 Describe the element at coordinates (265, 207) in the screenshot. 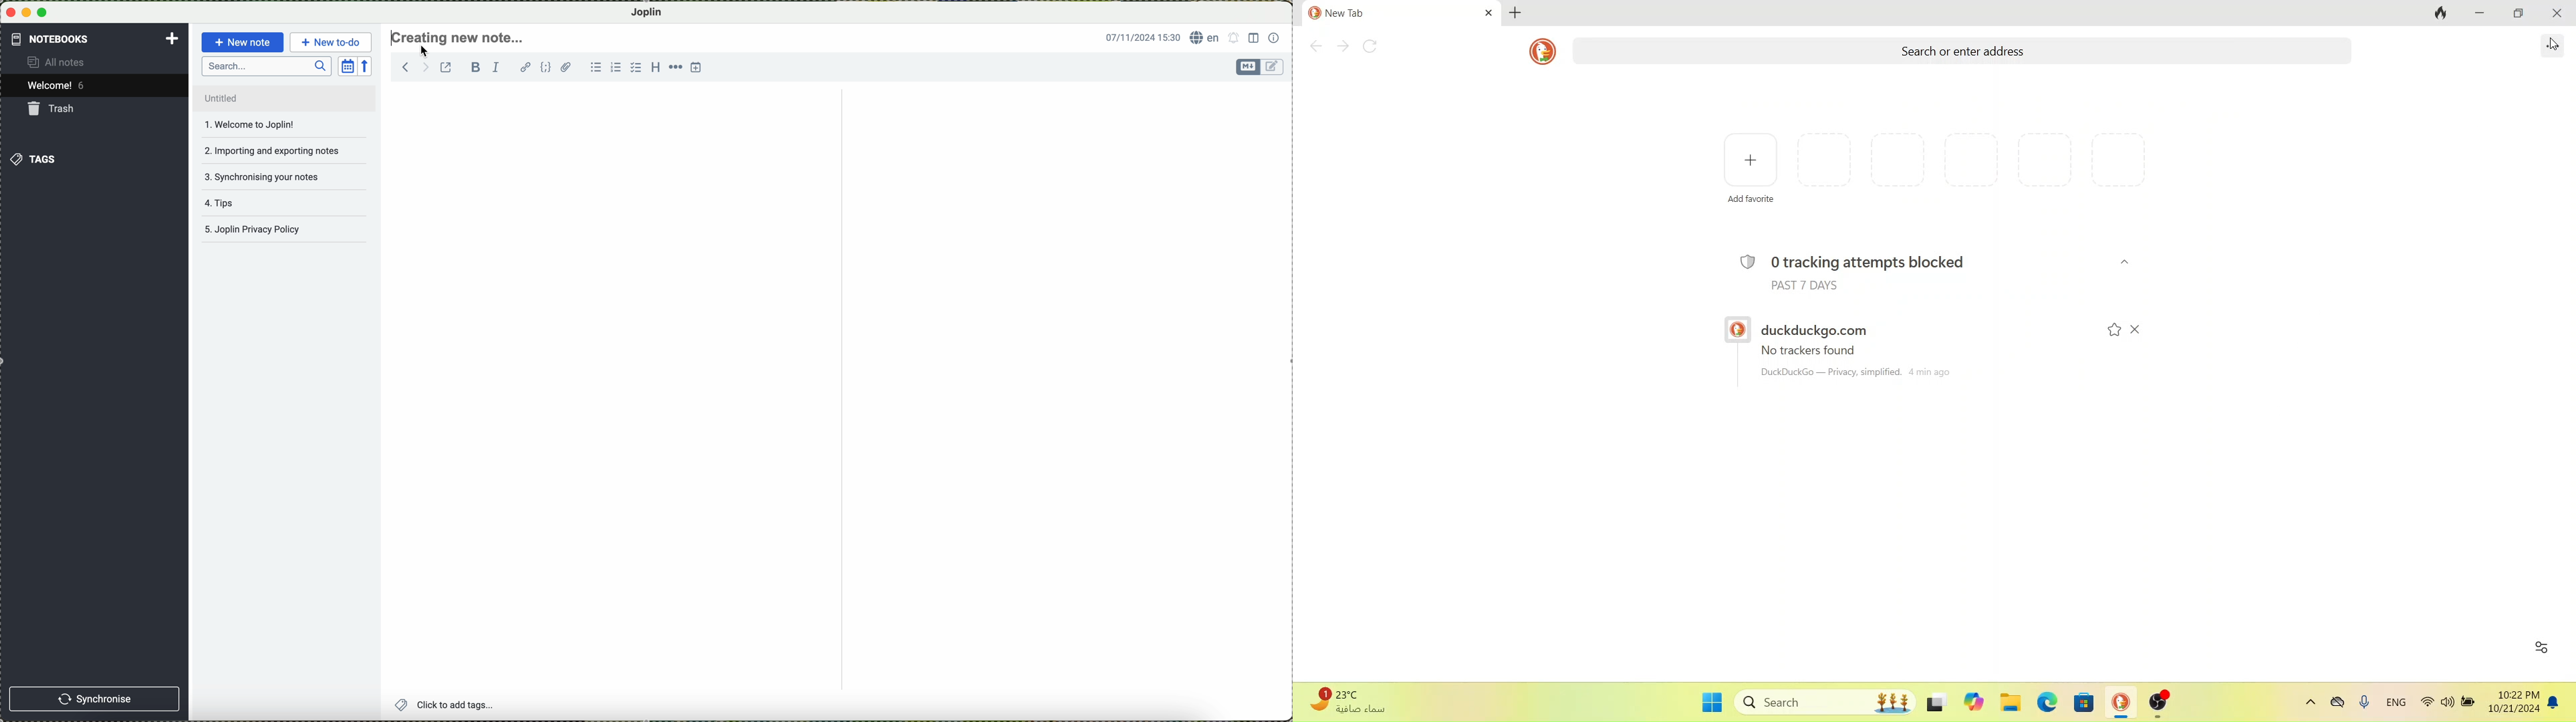

I see `tips` at that location.